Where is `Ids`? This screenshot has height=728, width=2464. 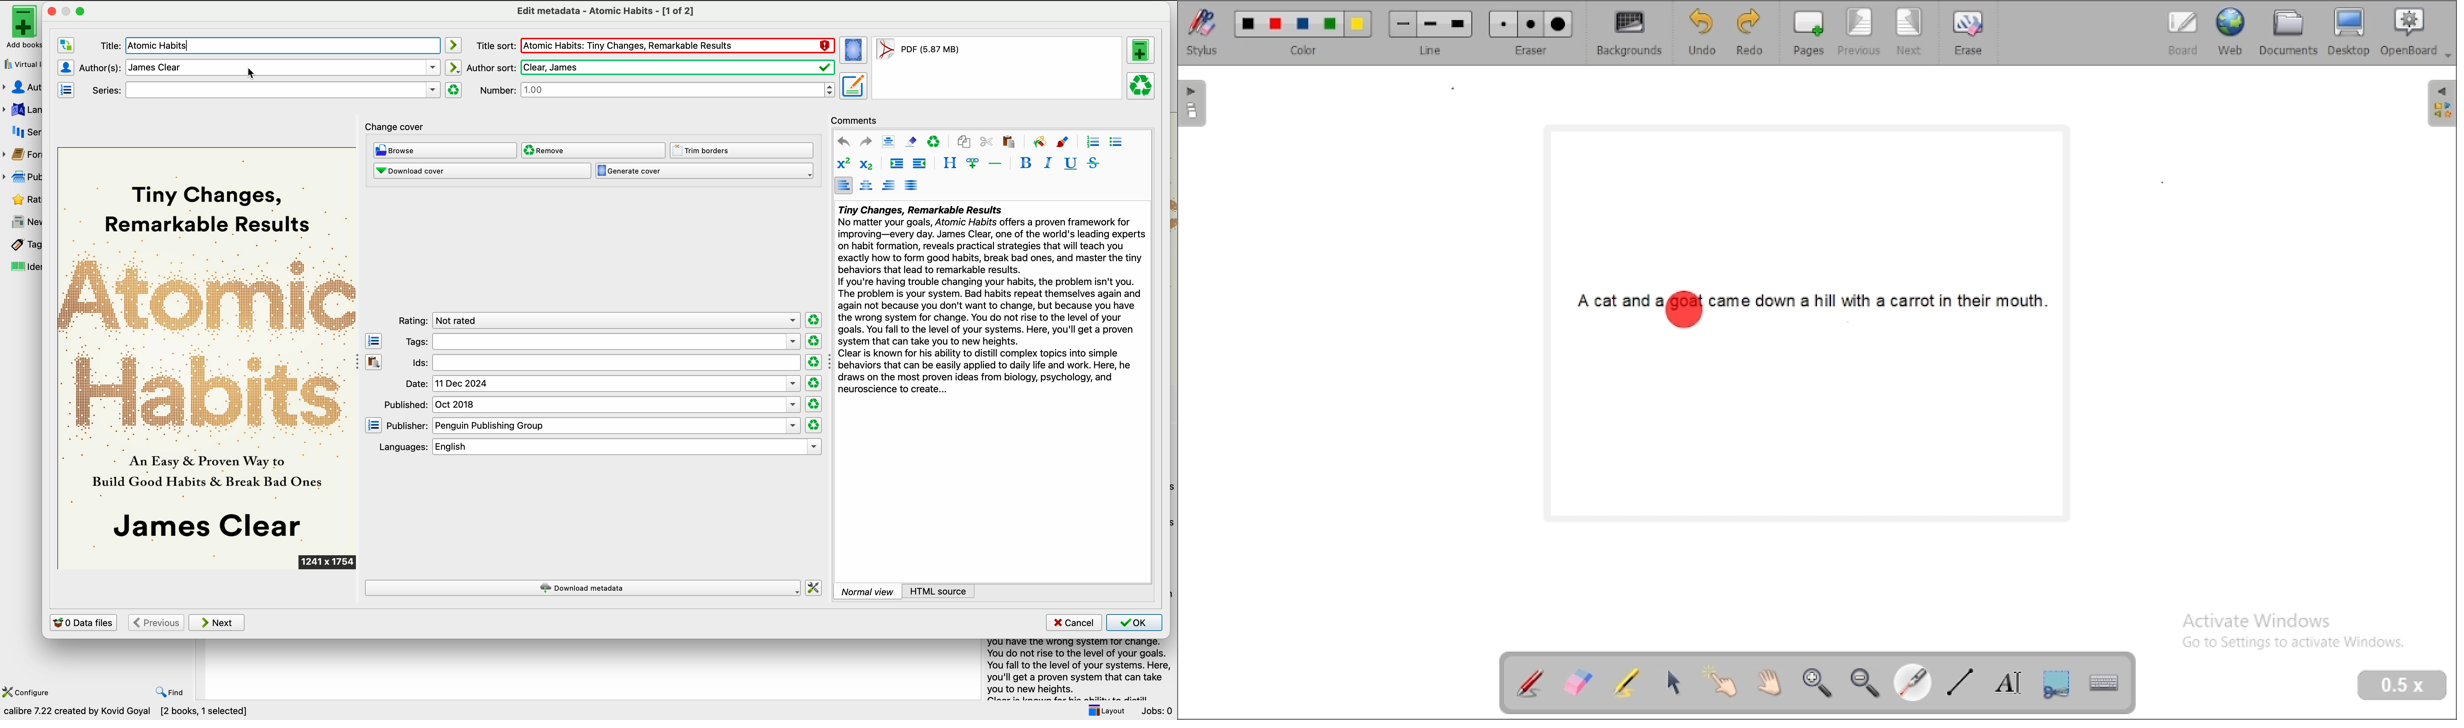 Ids is located at coordinates (604, 363).